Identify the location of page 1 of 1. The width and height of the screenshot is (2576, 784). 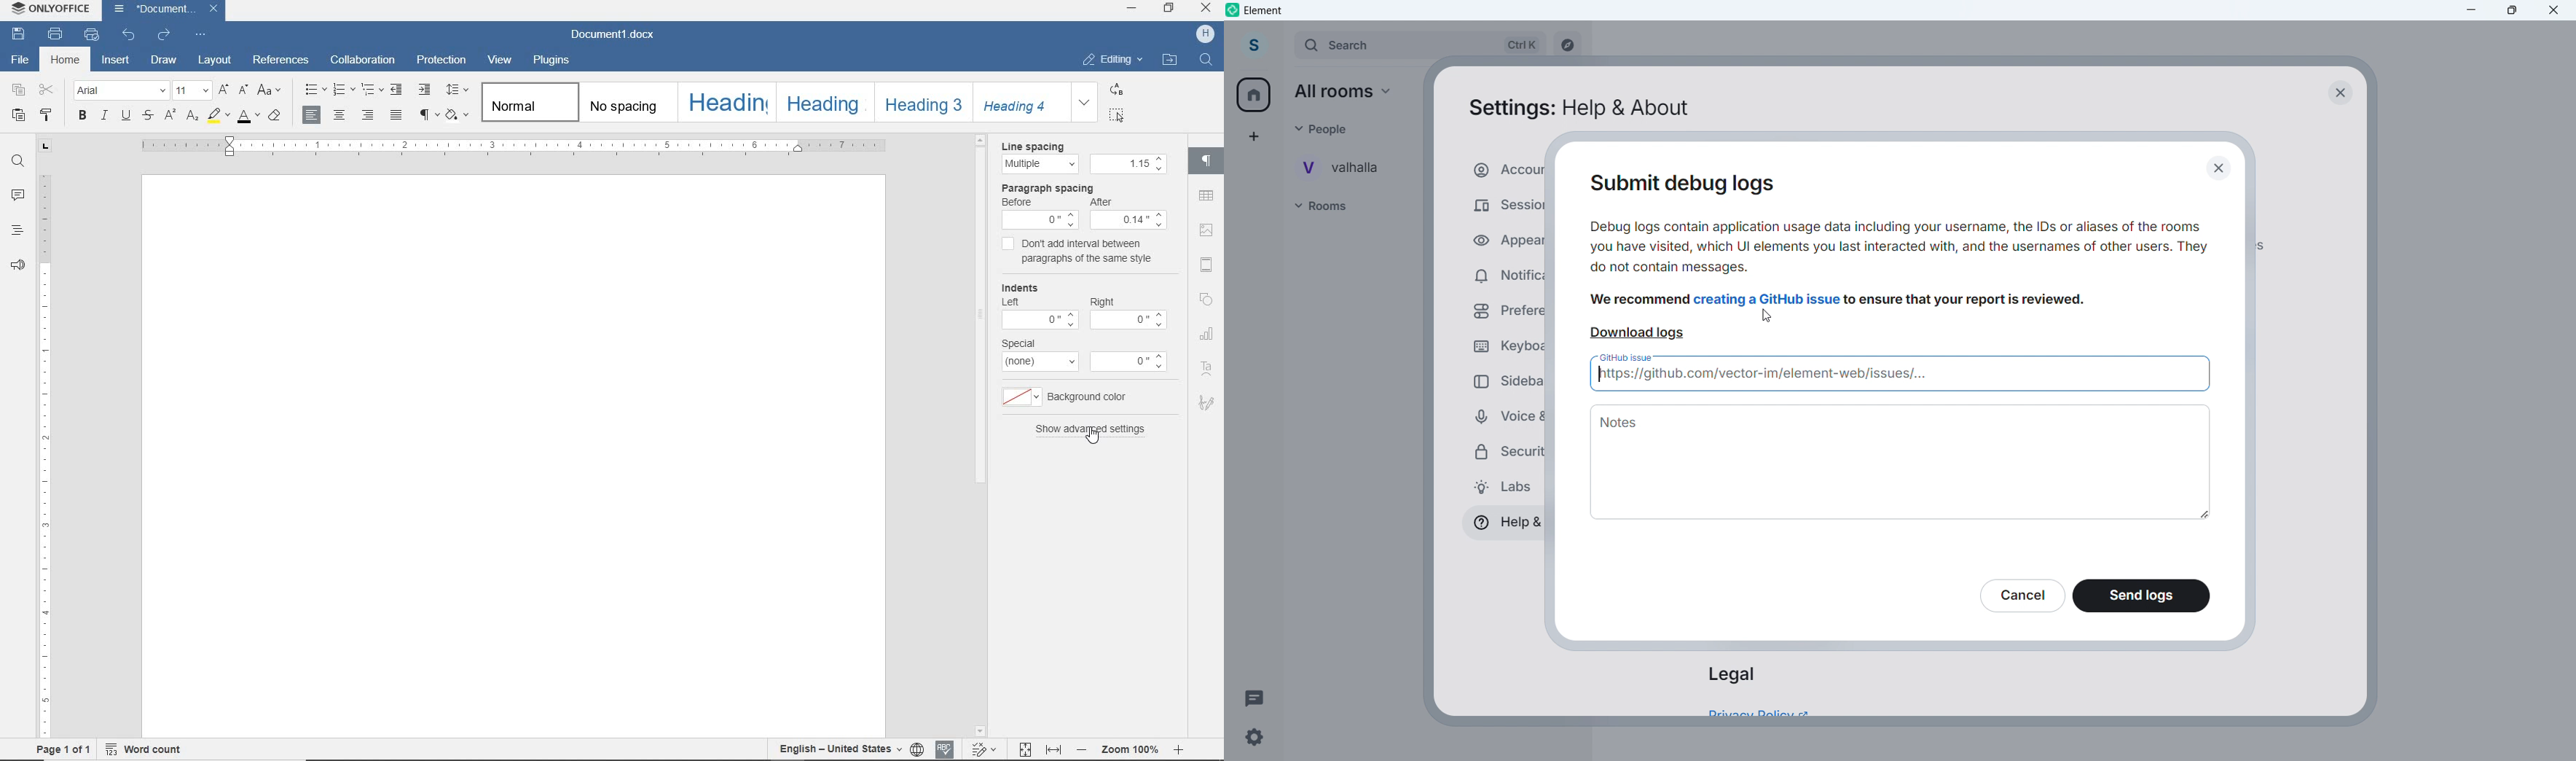
(62, 752).